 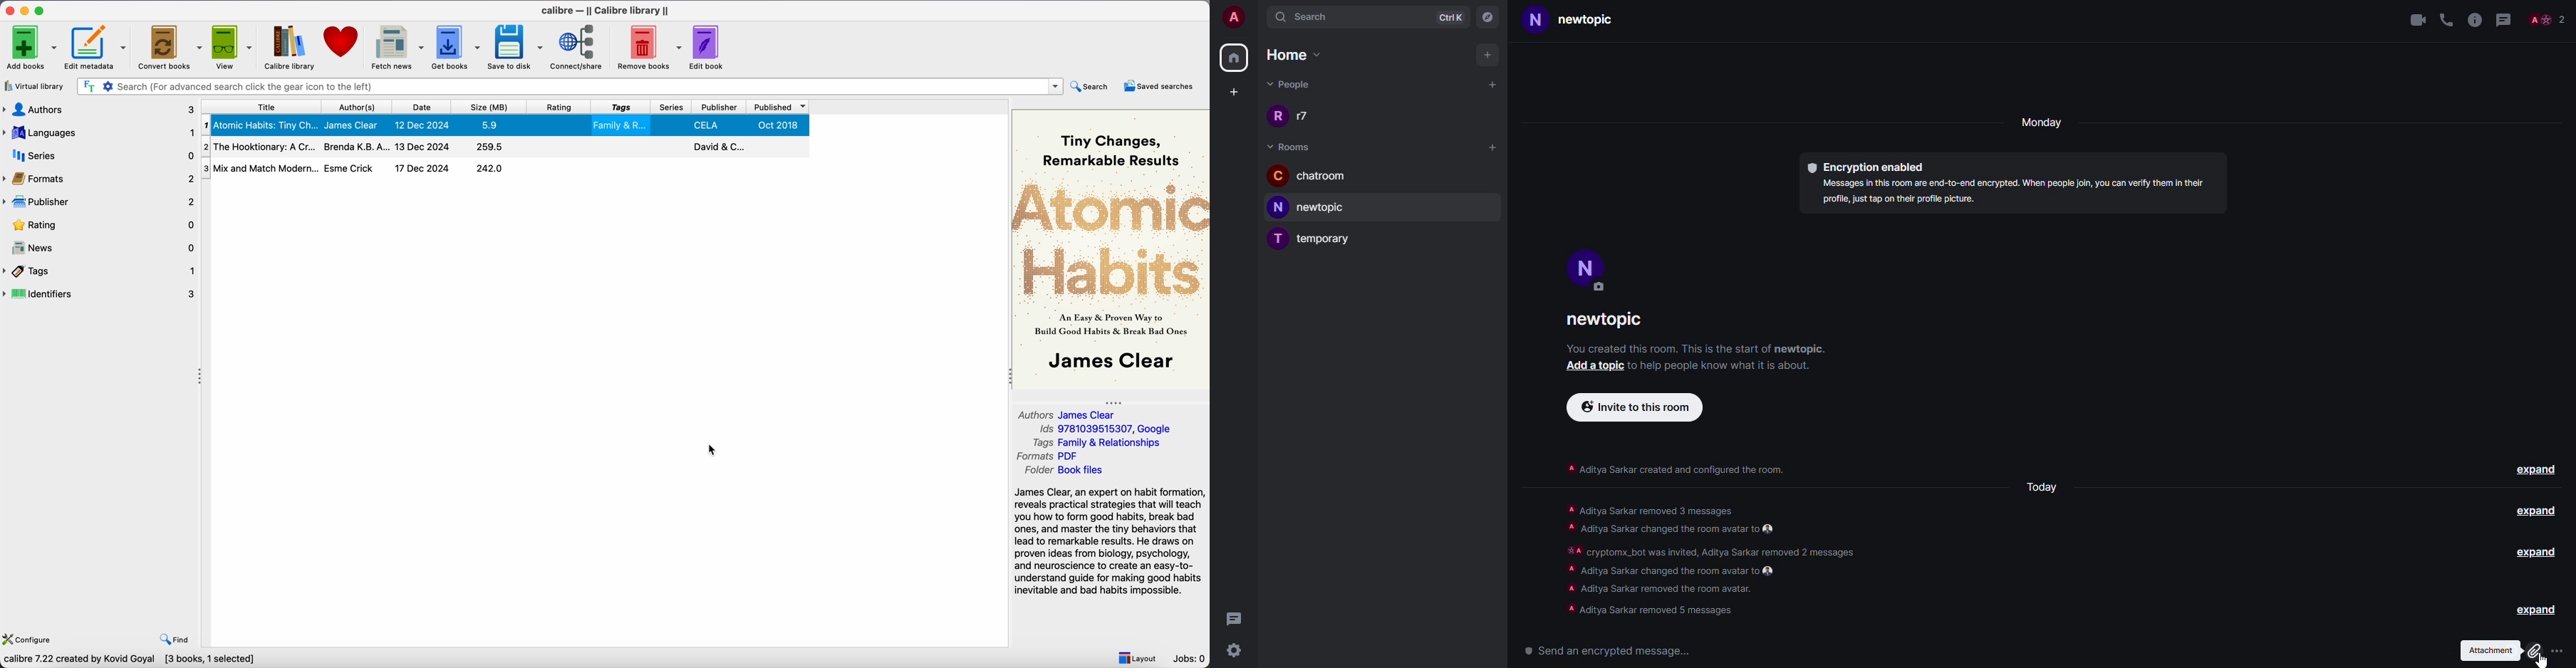 I want to click on publisher, so click(x=720, y=107).